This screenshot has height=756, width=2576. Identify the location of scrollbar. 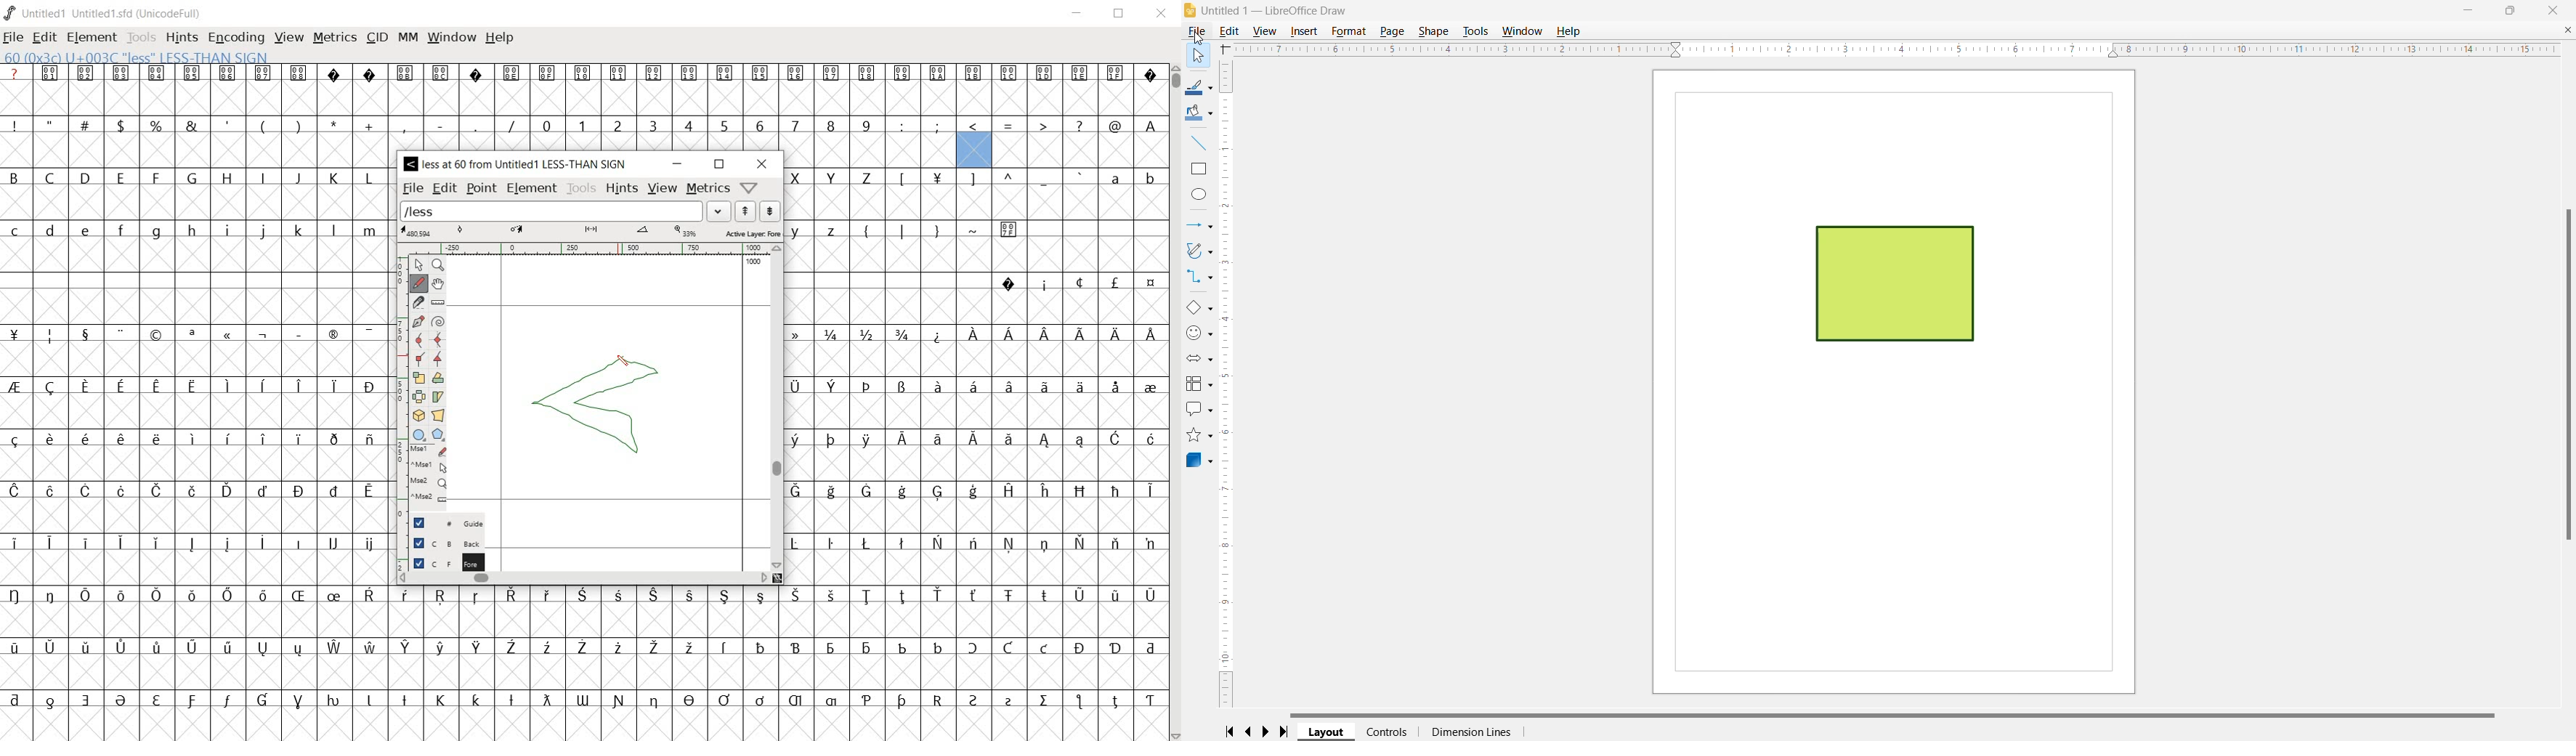
(1175, 401).